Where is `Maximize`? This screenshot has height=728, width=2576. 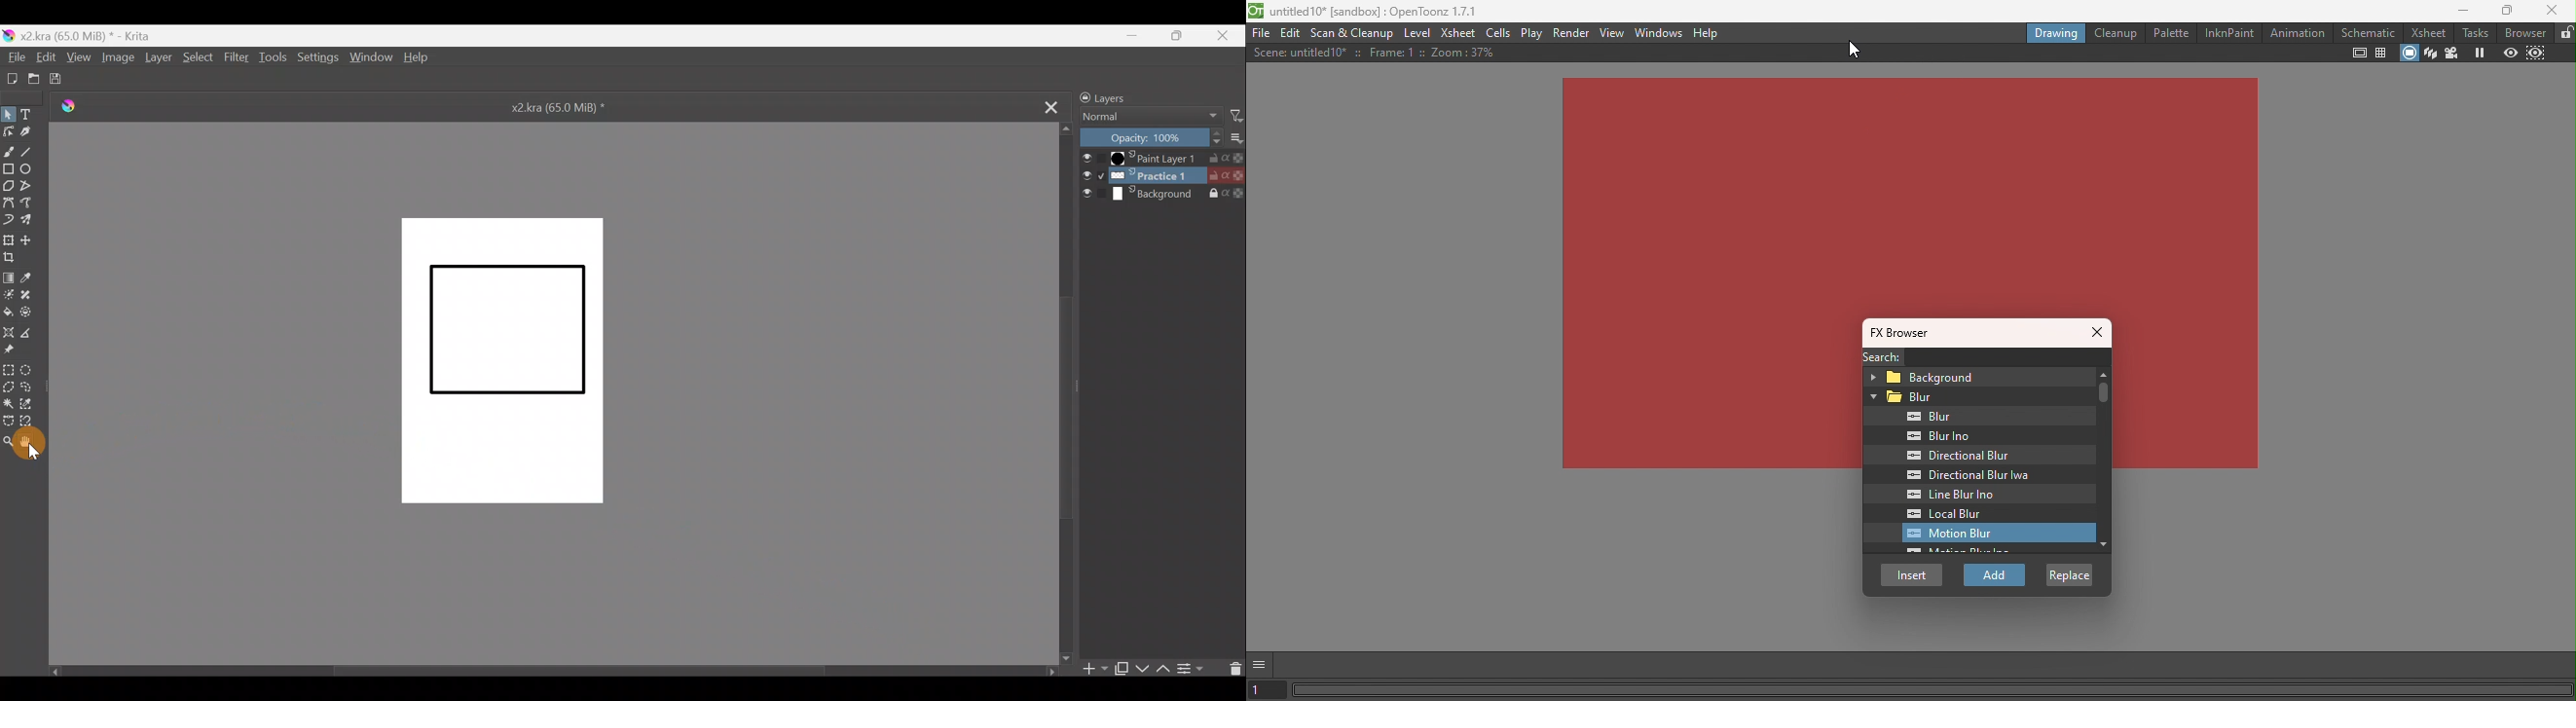
Maximize is located at coordinates (1177, 36).